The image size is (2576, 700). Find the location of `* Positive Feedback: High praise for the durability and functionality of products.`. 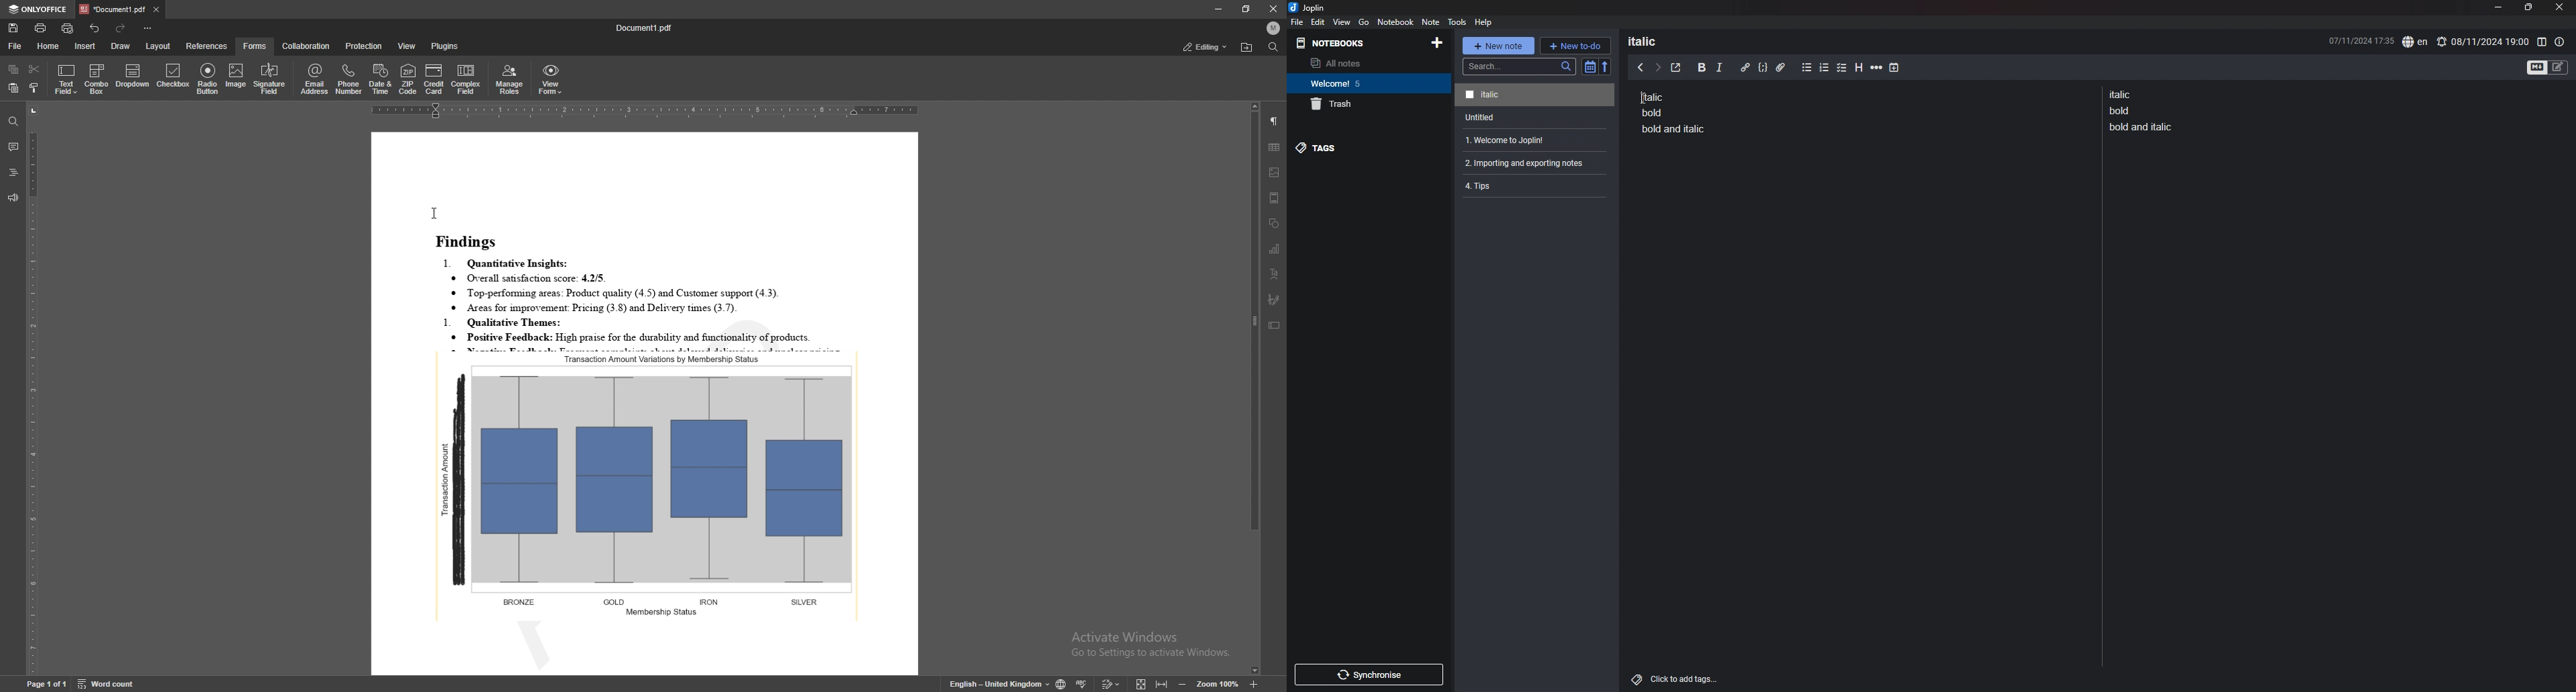

* Positive Feedback: High praise for the durability and functionality of products. is located at coordinates (653, 338).